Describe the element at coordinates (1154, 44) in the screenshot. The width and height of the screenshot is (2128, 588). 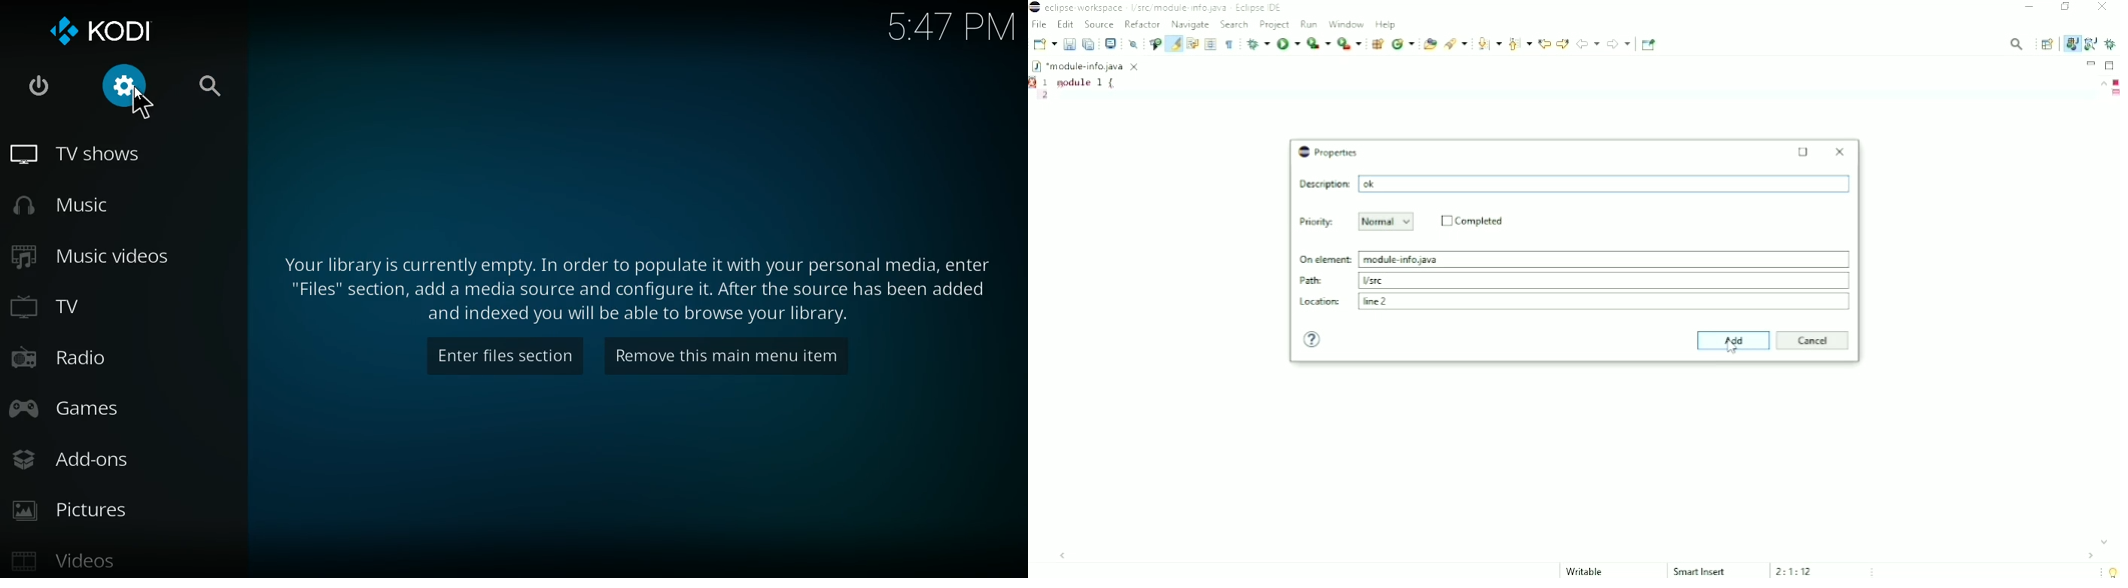
I see `Toggle breadcrumb` at that location.